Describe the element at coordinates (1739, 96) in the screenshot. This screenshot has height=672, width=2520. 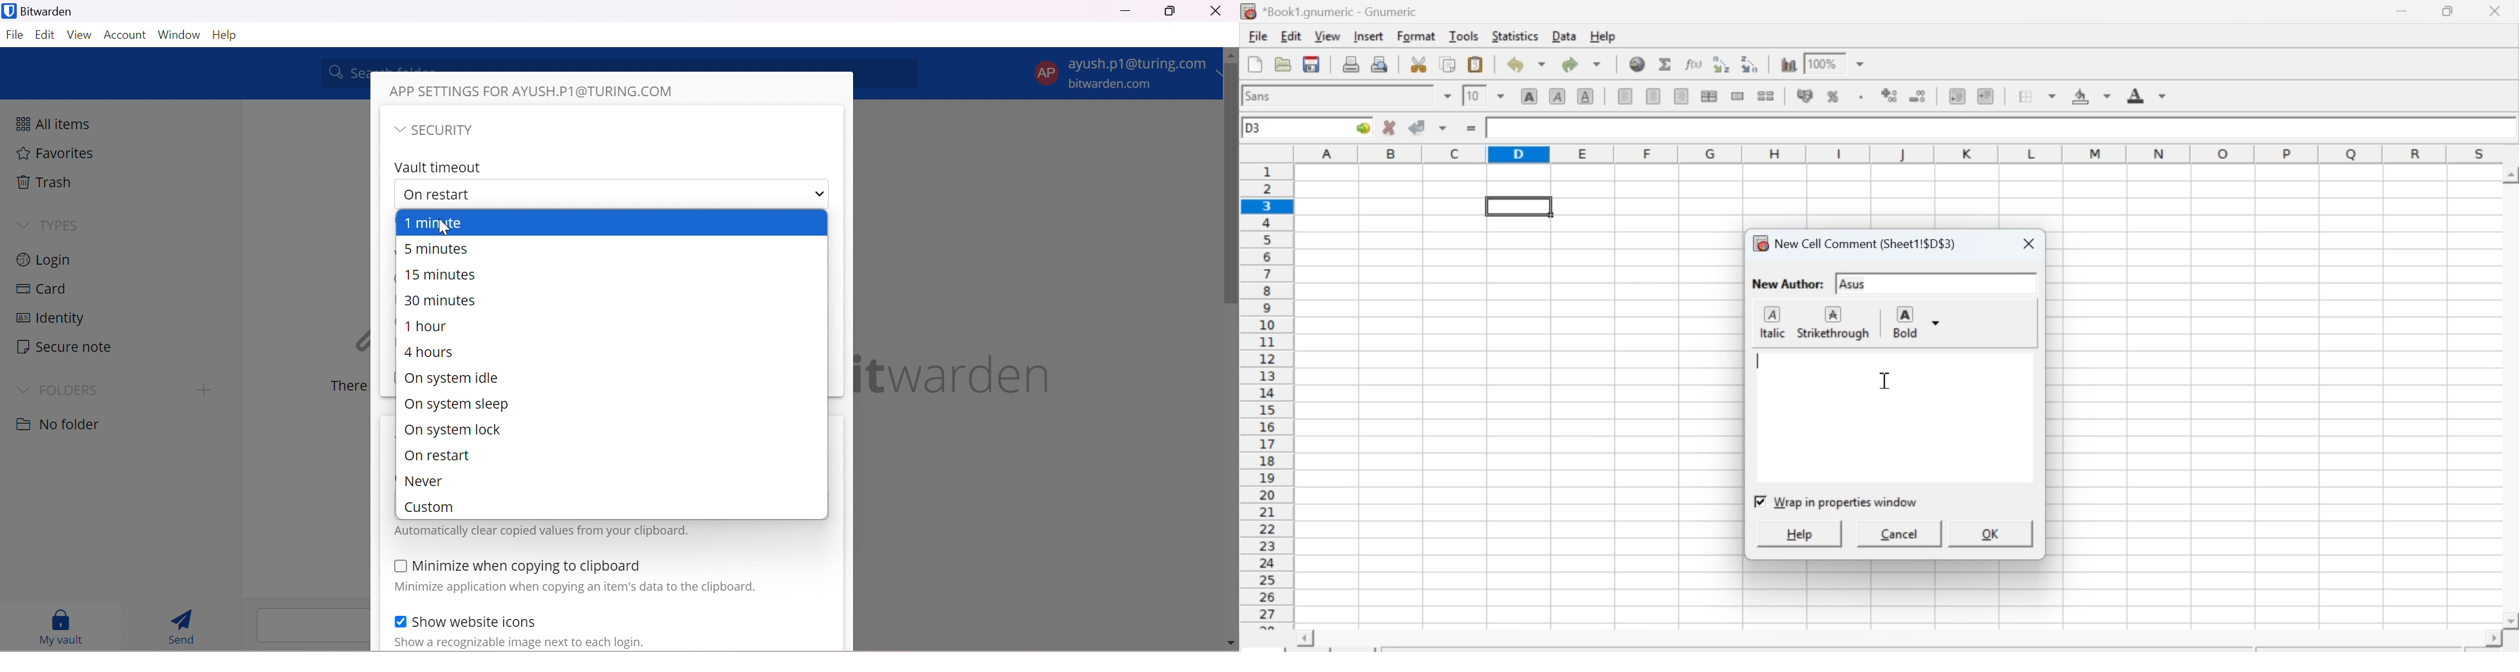
I see `Merge cells` at that location.